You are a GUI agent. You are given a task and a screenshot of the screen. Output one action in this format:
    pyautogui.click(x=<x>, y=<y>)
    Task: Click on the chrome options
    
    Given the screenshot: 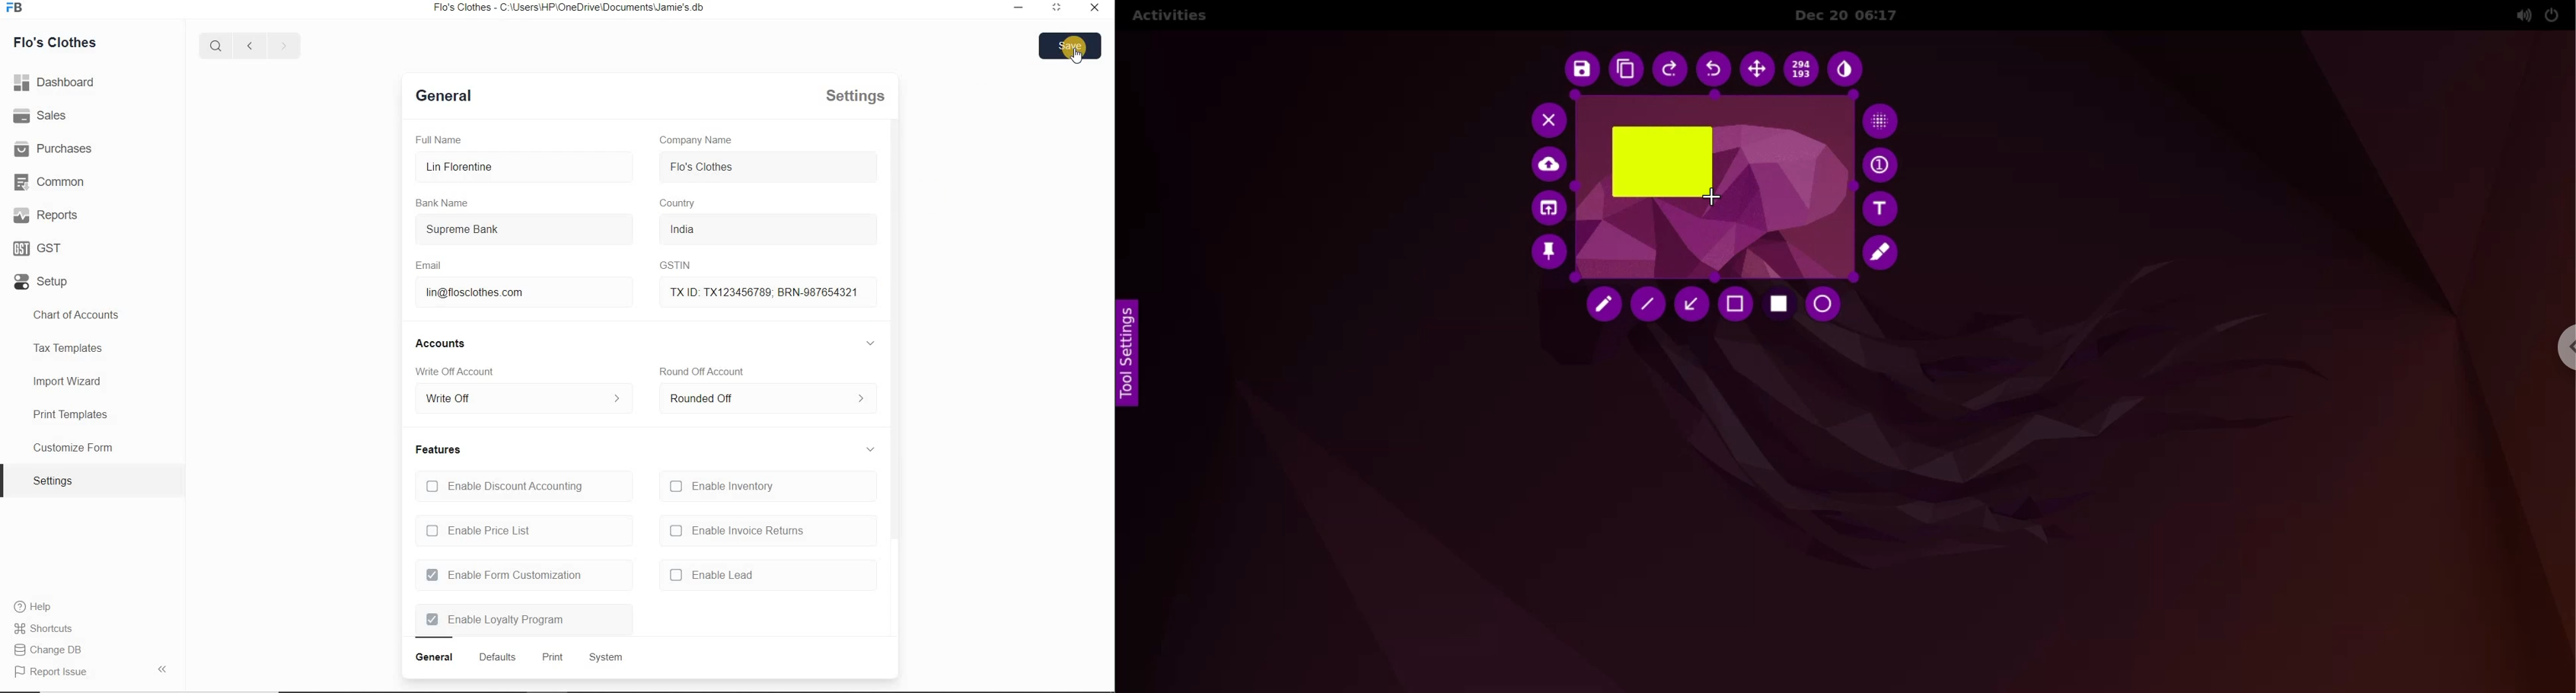 What is the action you would take?
    pyautogui.click(x=2563, y=347)
    